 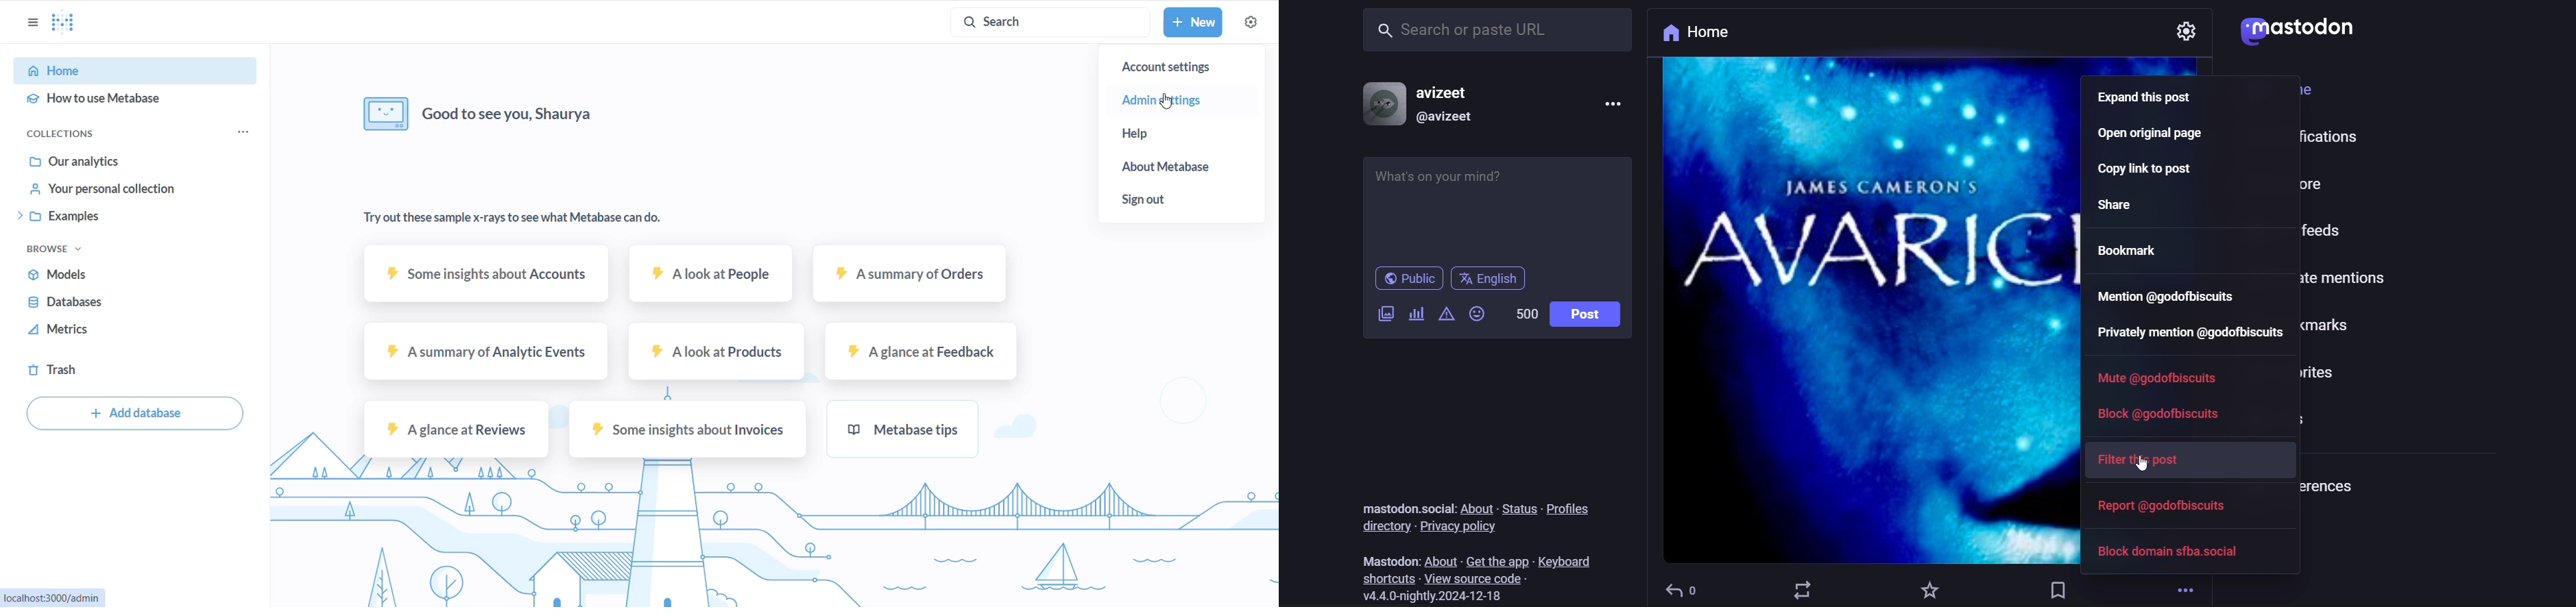 What do you see at coordinates (1182, 67) in the screenshot?
I see `account setting` at bounding box center [1182, 67].